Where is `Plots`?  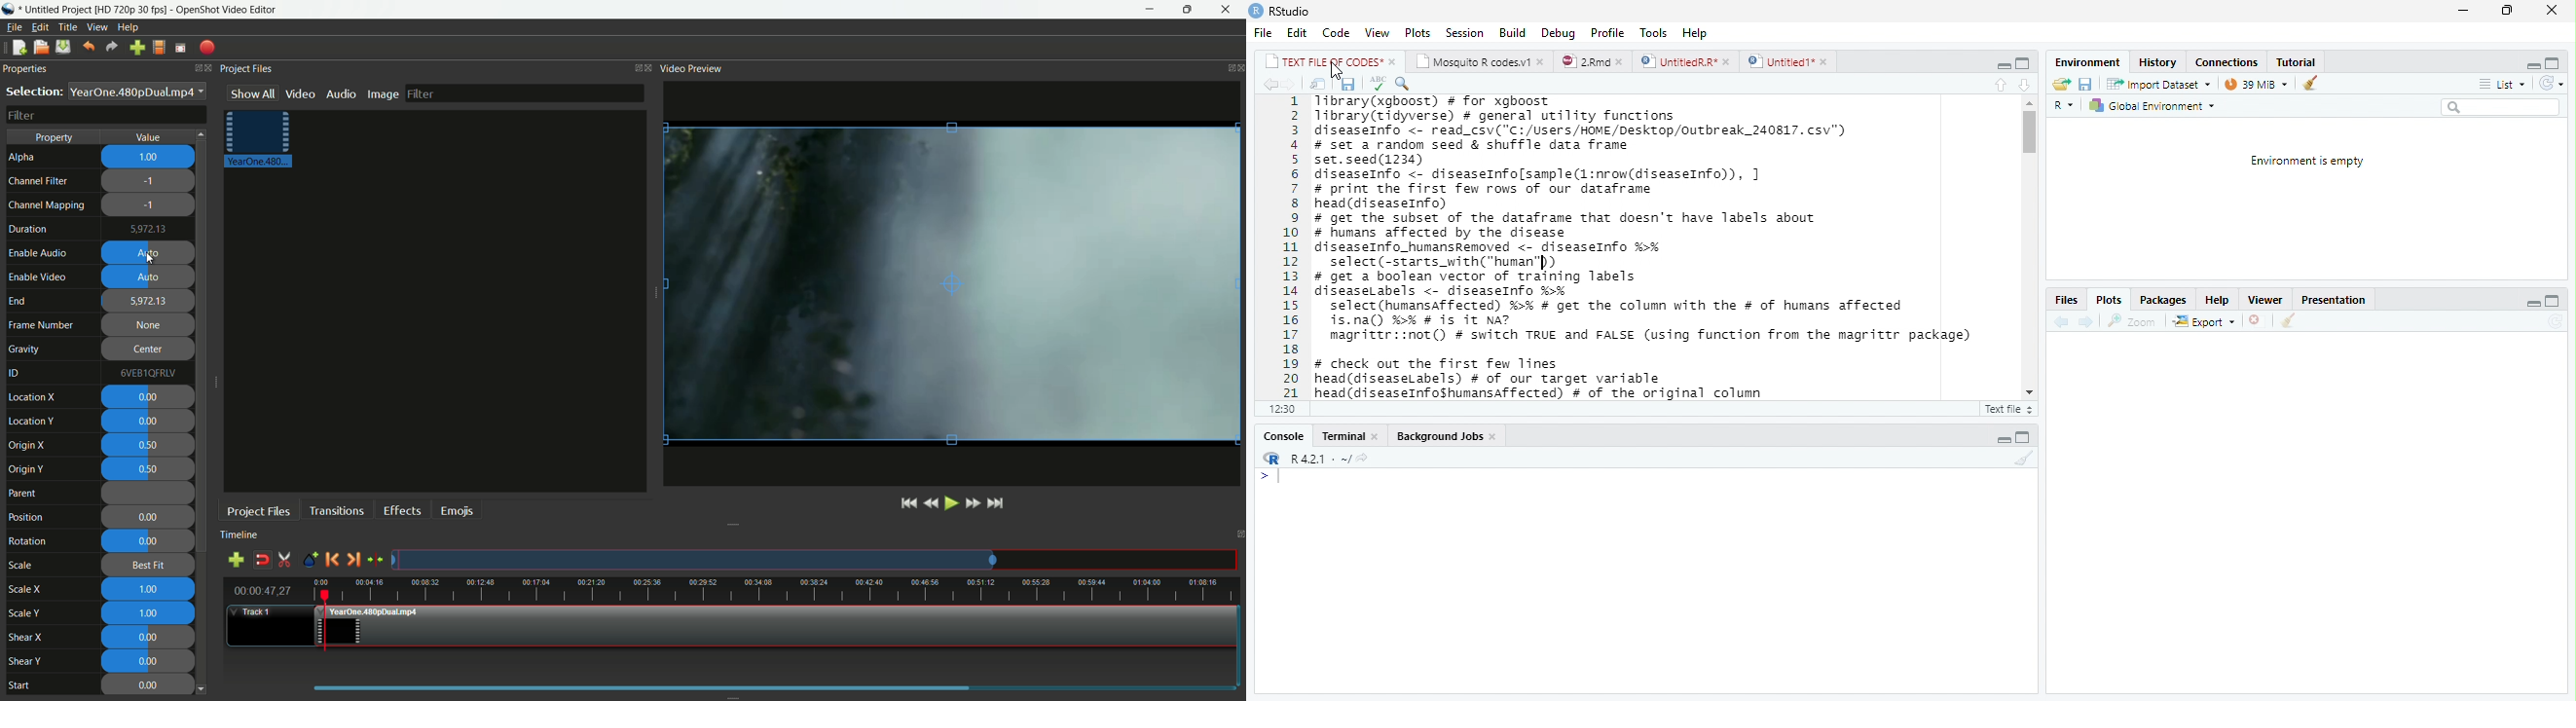 Plots is located at coordinates (1416, 32).